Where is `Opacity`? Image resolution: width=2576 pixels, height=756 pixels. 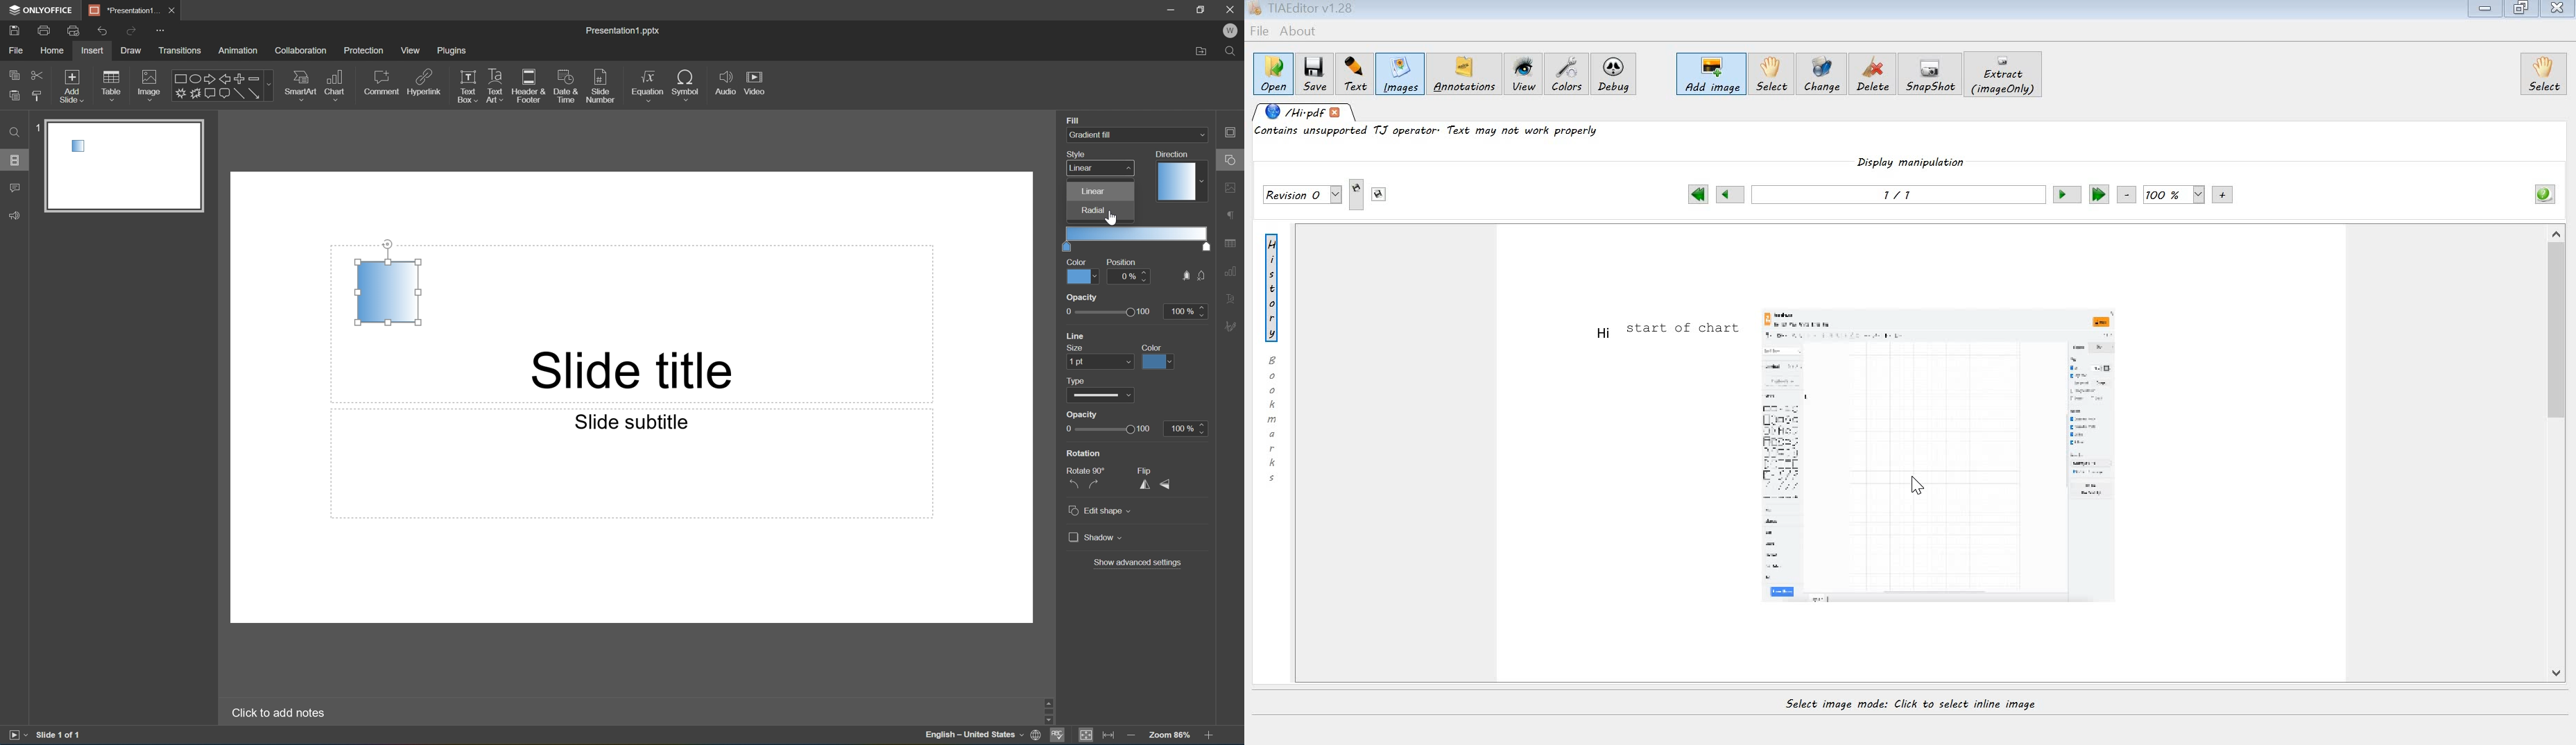
Opacity is located at coordinates (1083, 416).